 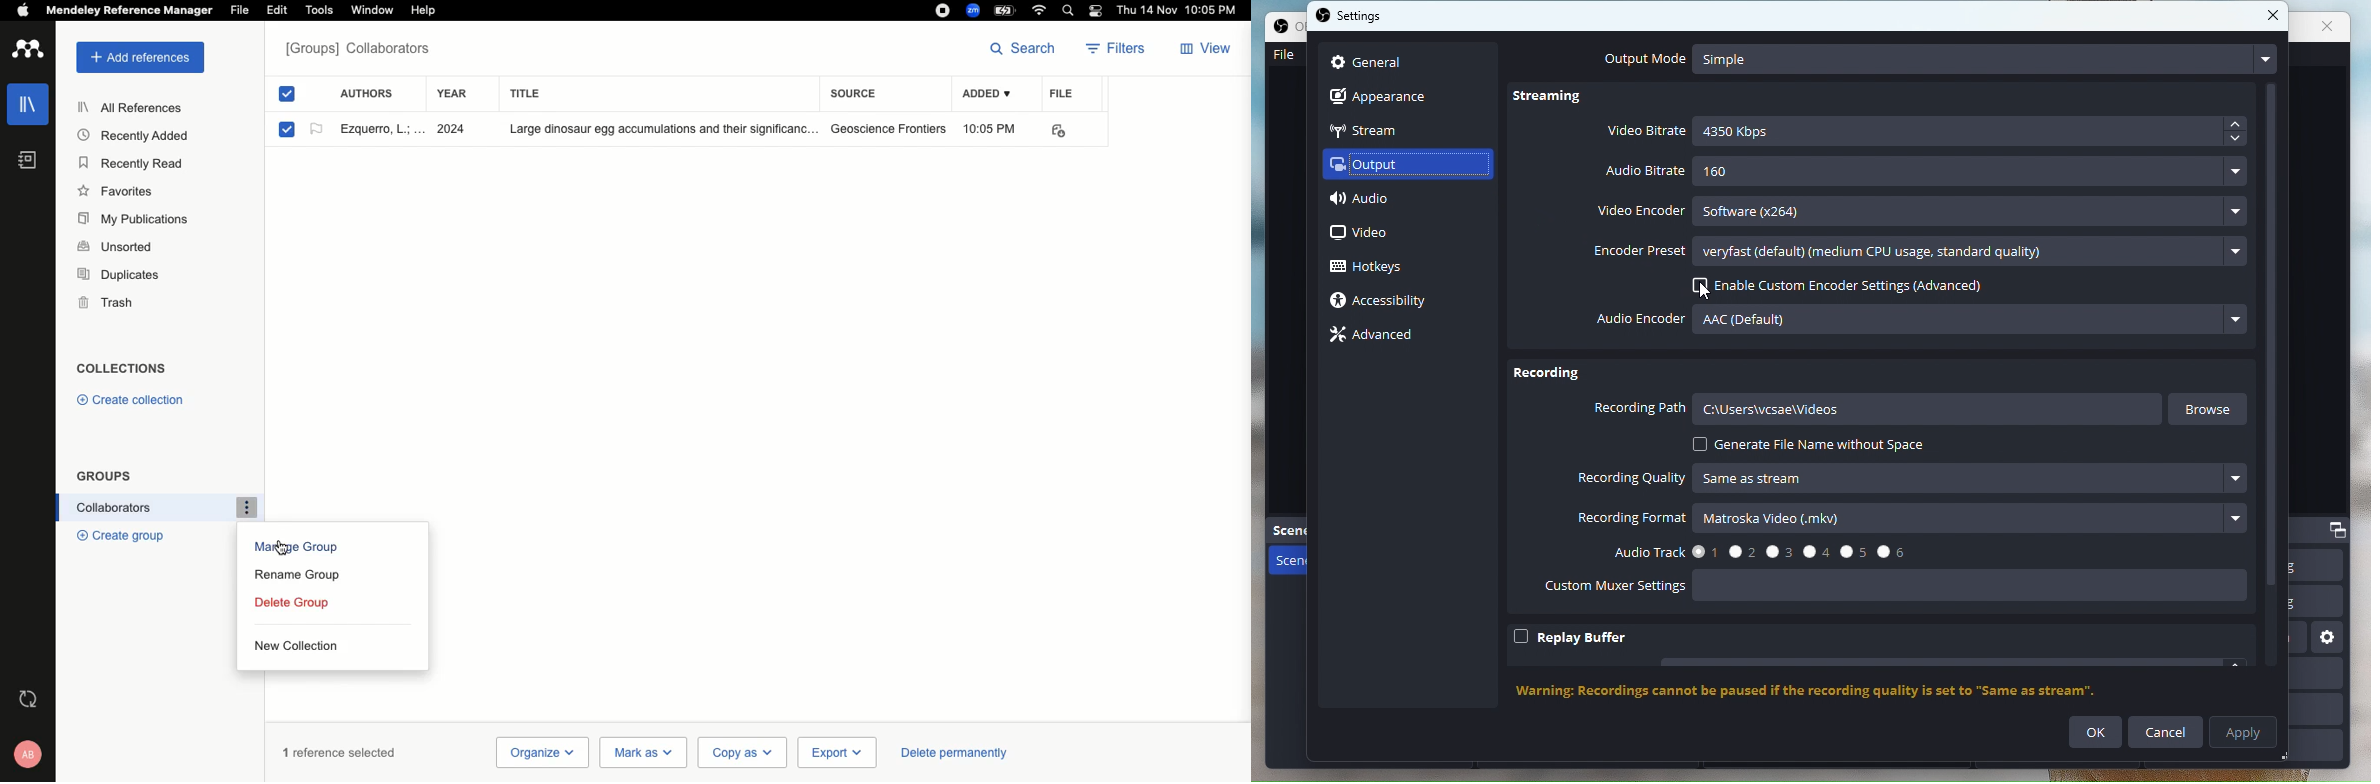 I want to click on Settings, so click(x=1354, y=16).